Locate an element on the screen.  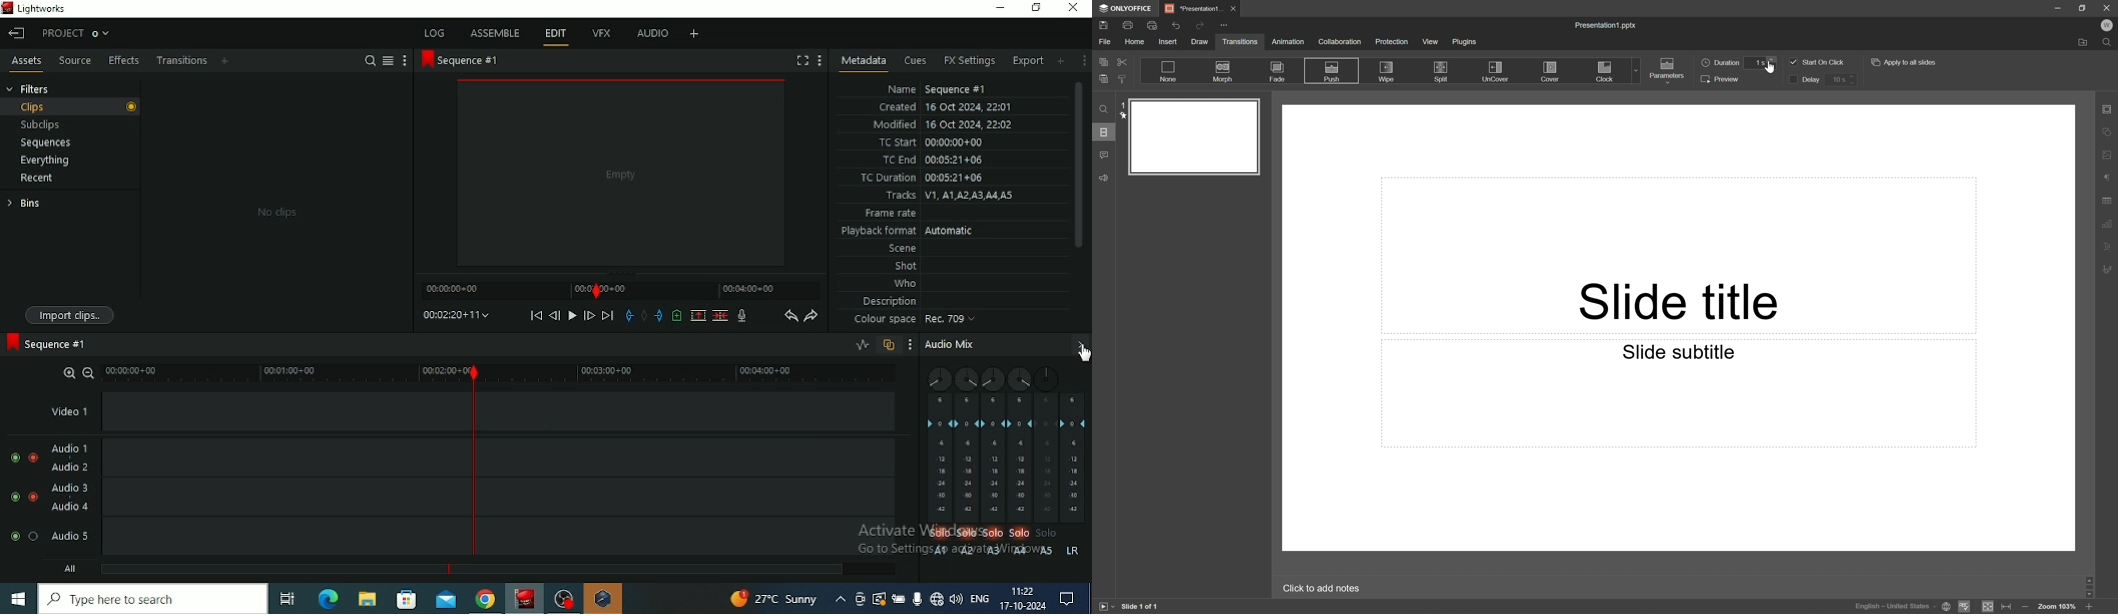
Push Selected is located at coordinates (1332, 71).